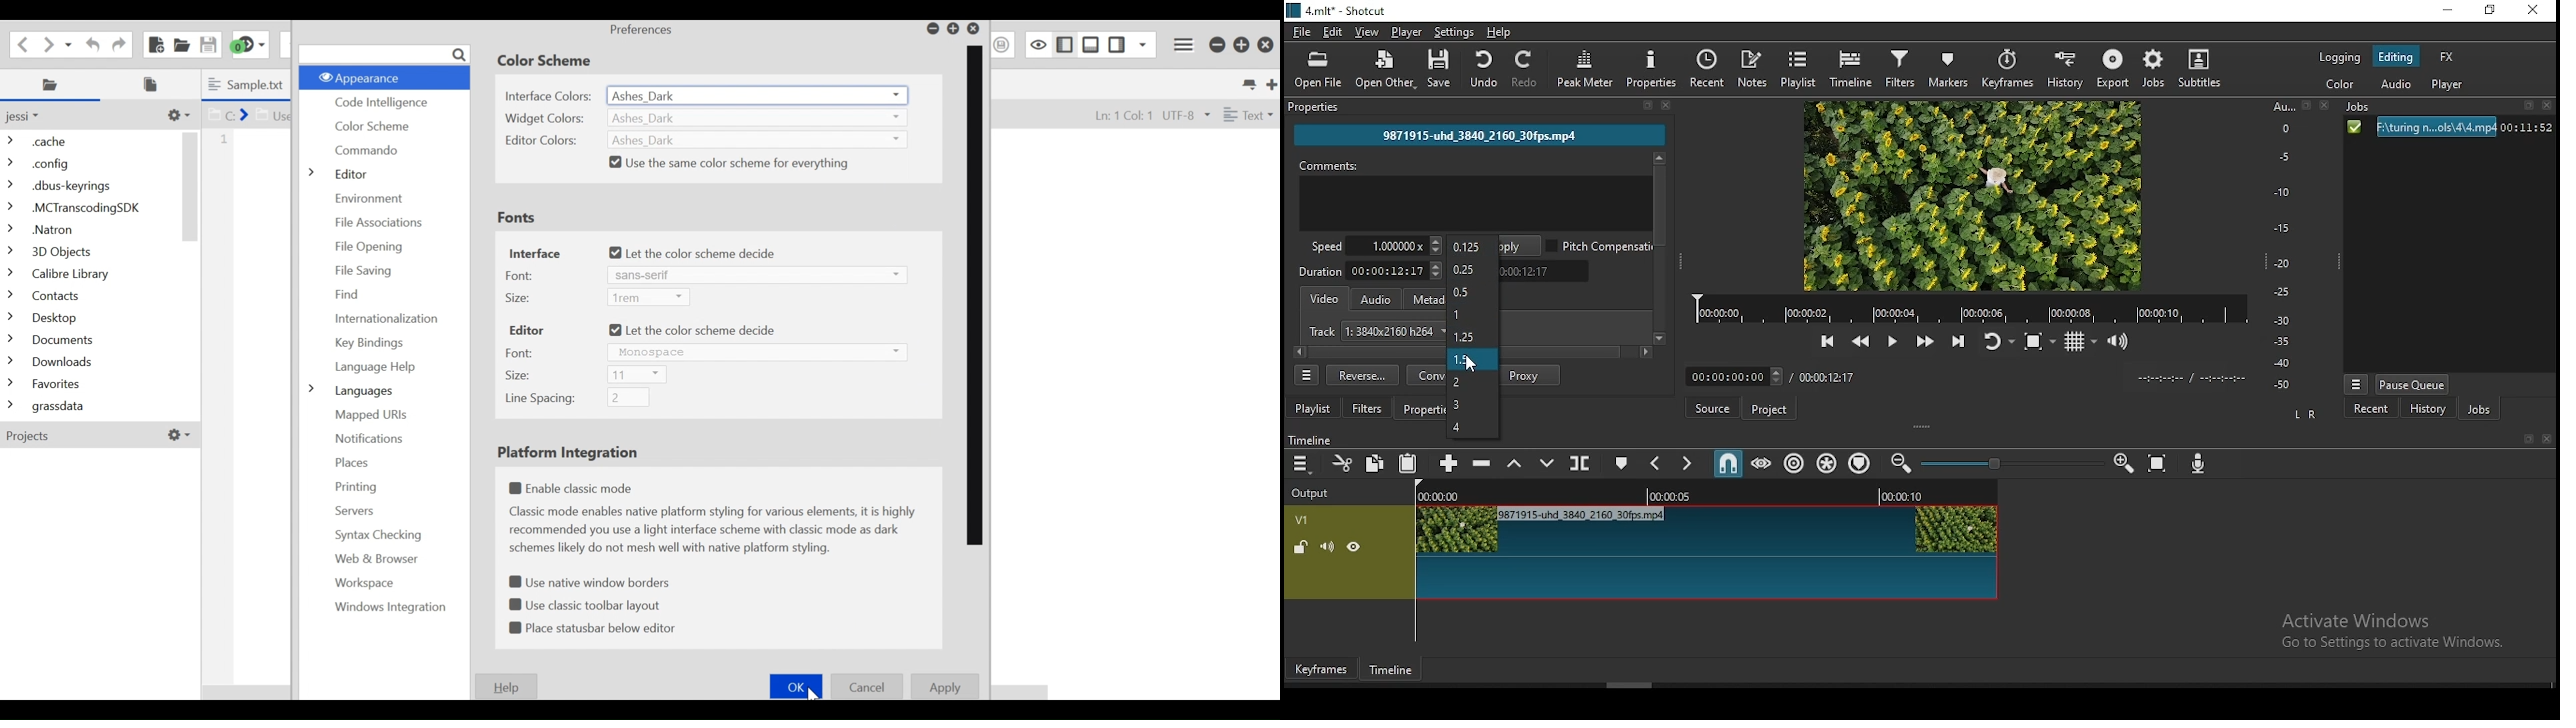 The image size is (2576, 728). Describe the element at coordinates (1971, 309) in the screenshot. I see `Player` at that location.